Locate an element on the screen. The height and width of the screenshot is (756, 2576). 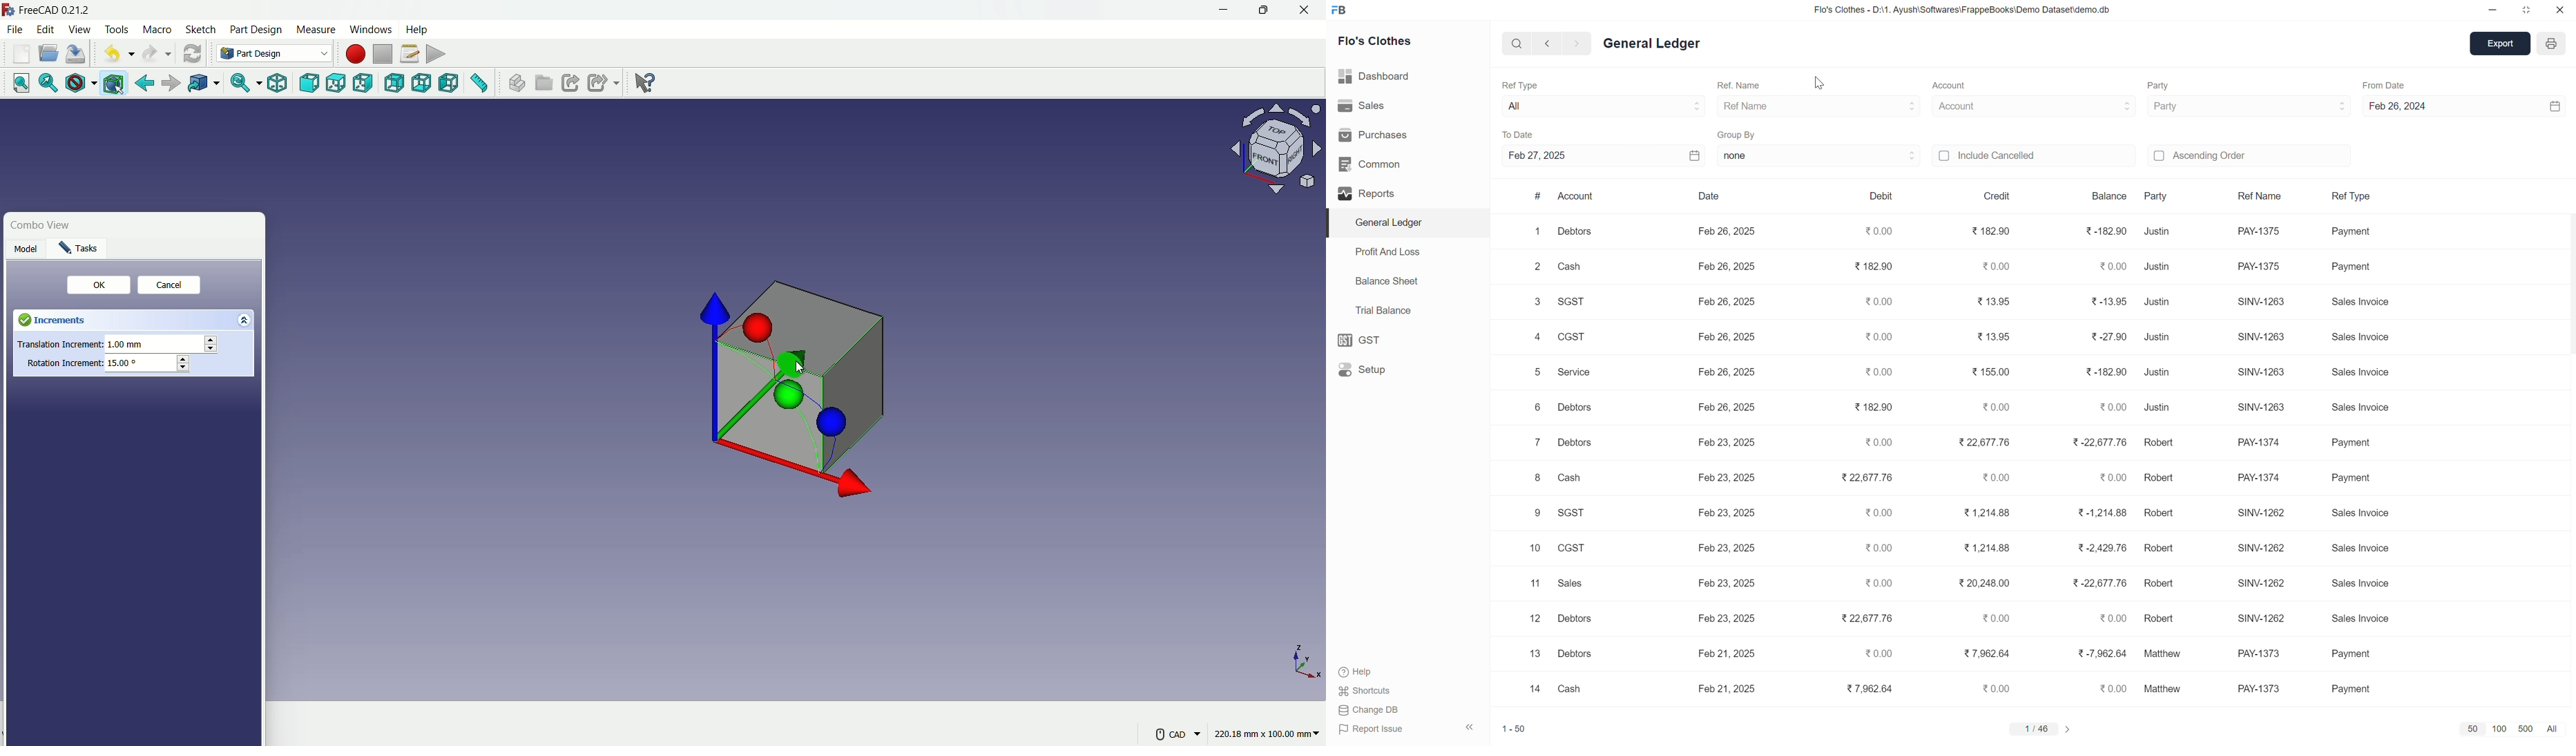
payment is located at coordinates (2352, 690).